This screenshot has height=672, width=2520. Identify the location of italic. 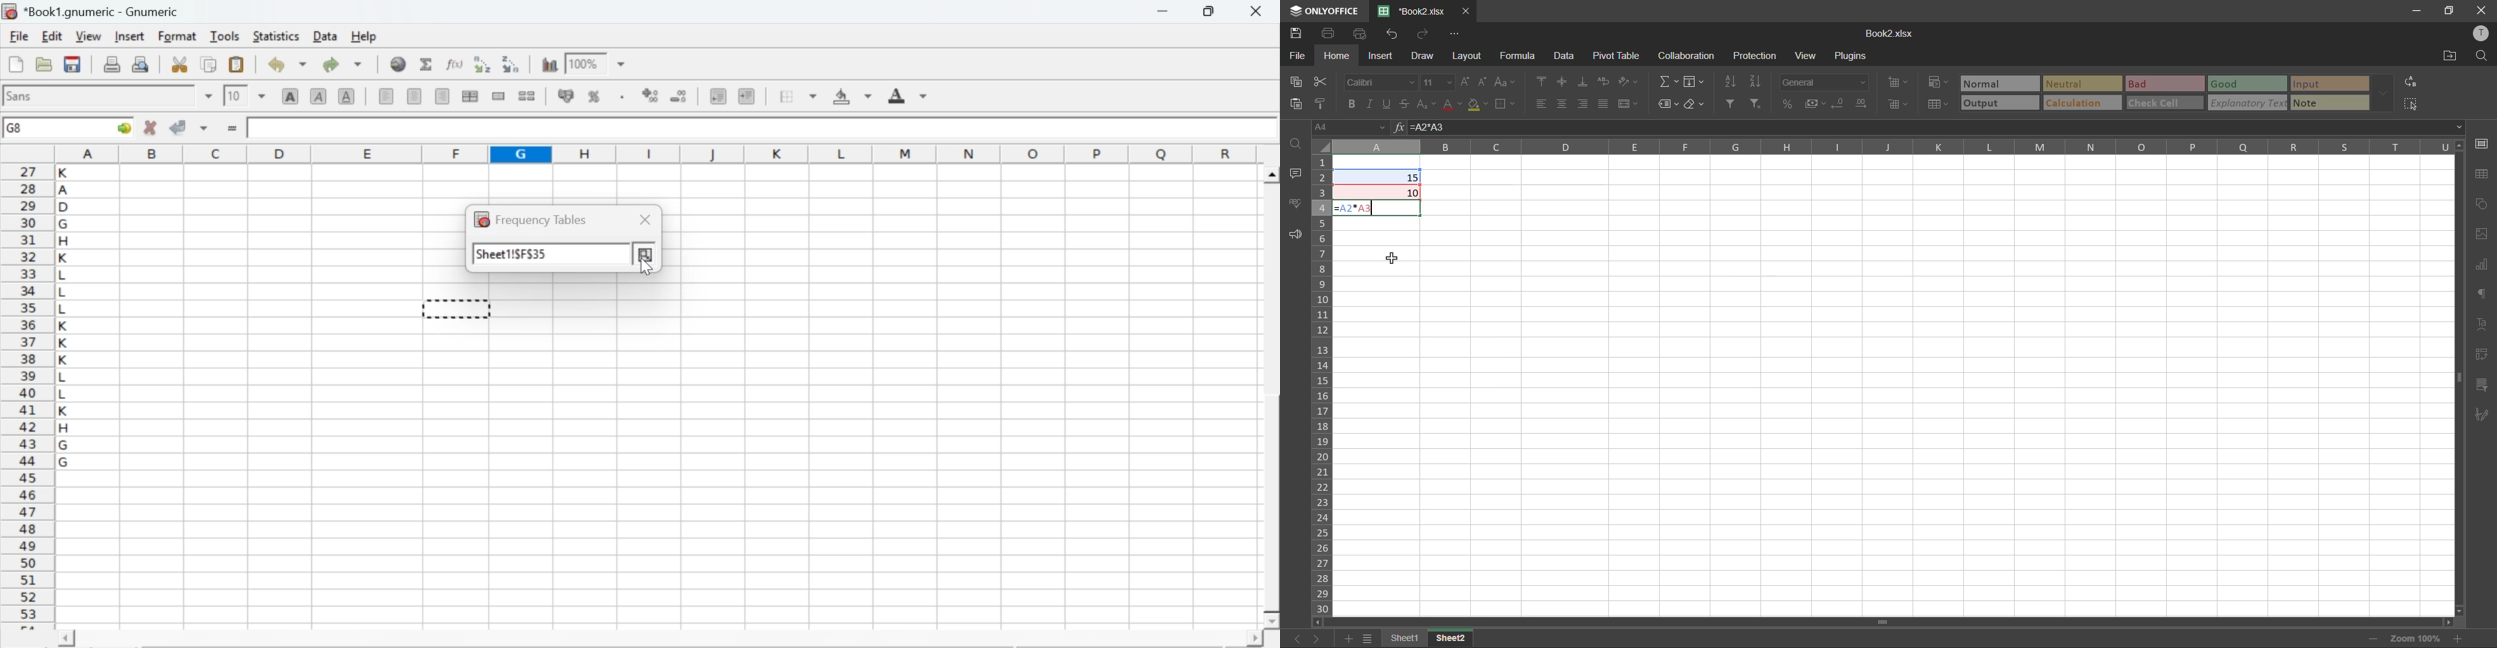
(1371, 102).